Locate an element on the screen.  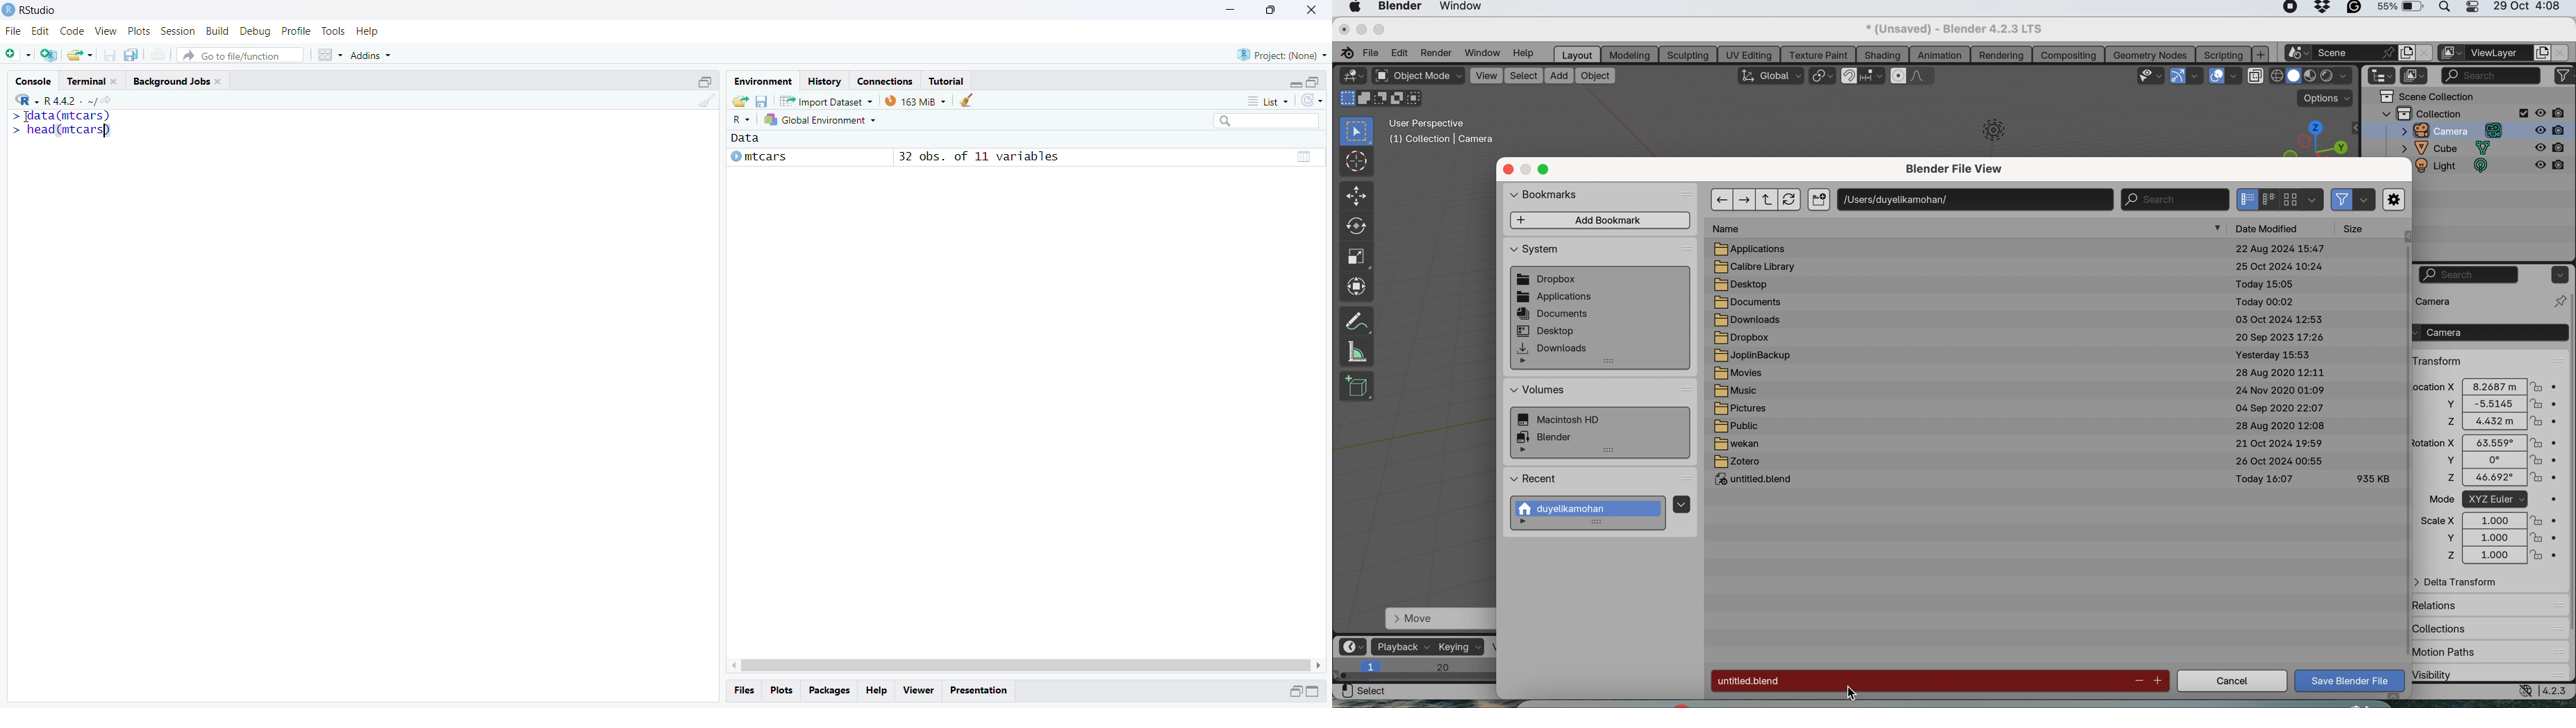
> data(mtcars) is located at coordinates (61, 116).